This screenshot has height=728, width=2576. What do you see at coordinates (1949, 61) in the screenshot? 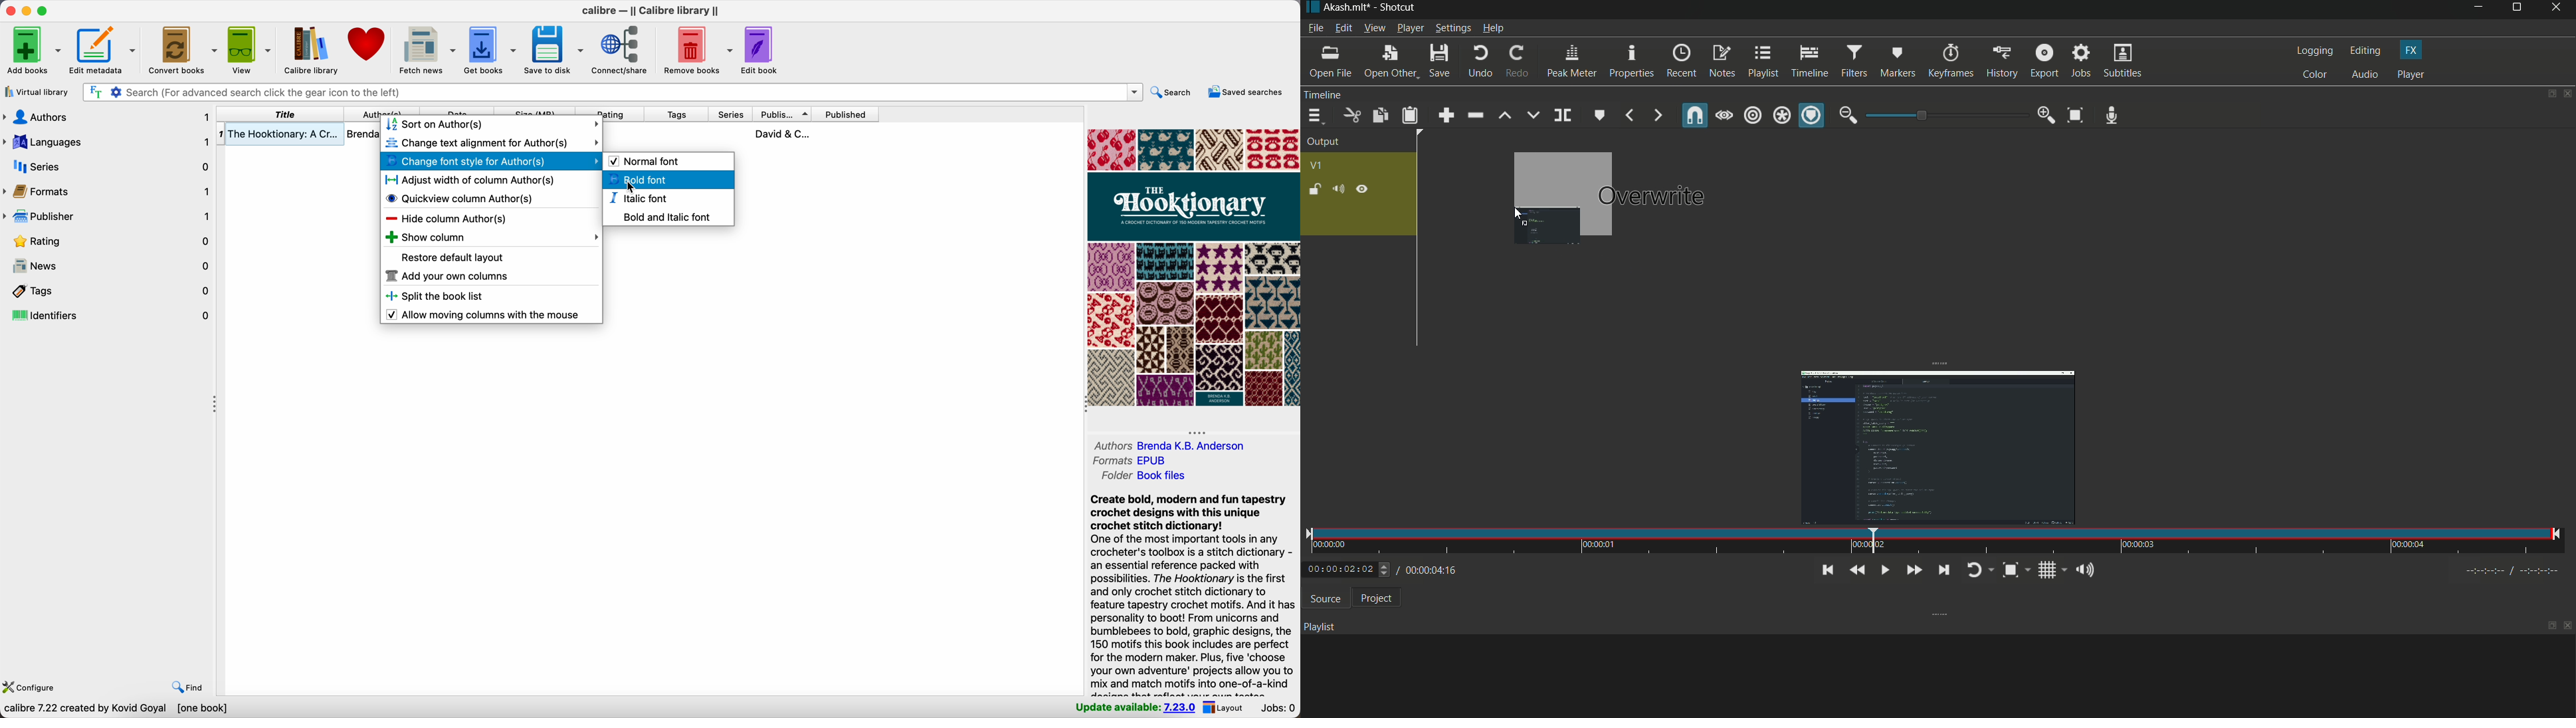
I see `keyframes` at bounding box center [1949, 61].